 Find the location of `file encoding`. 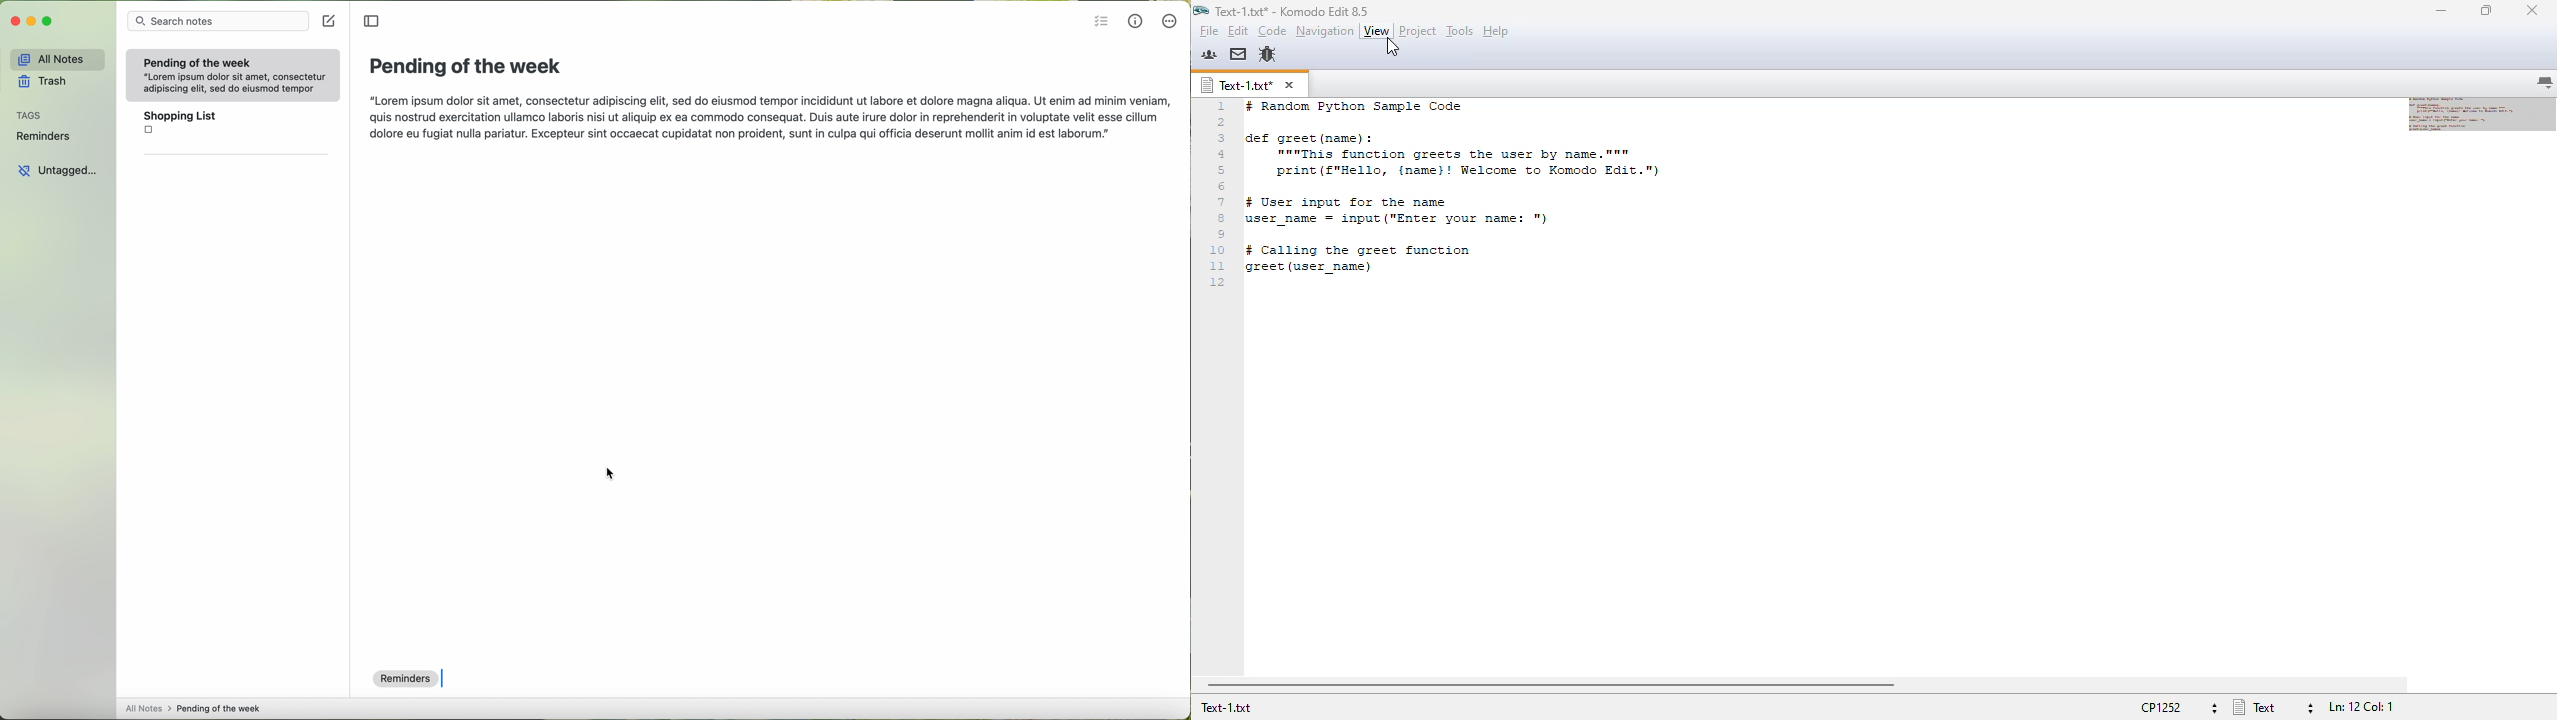

file encoding is located at coordinates (2177, 708).